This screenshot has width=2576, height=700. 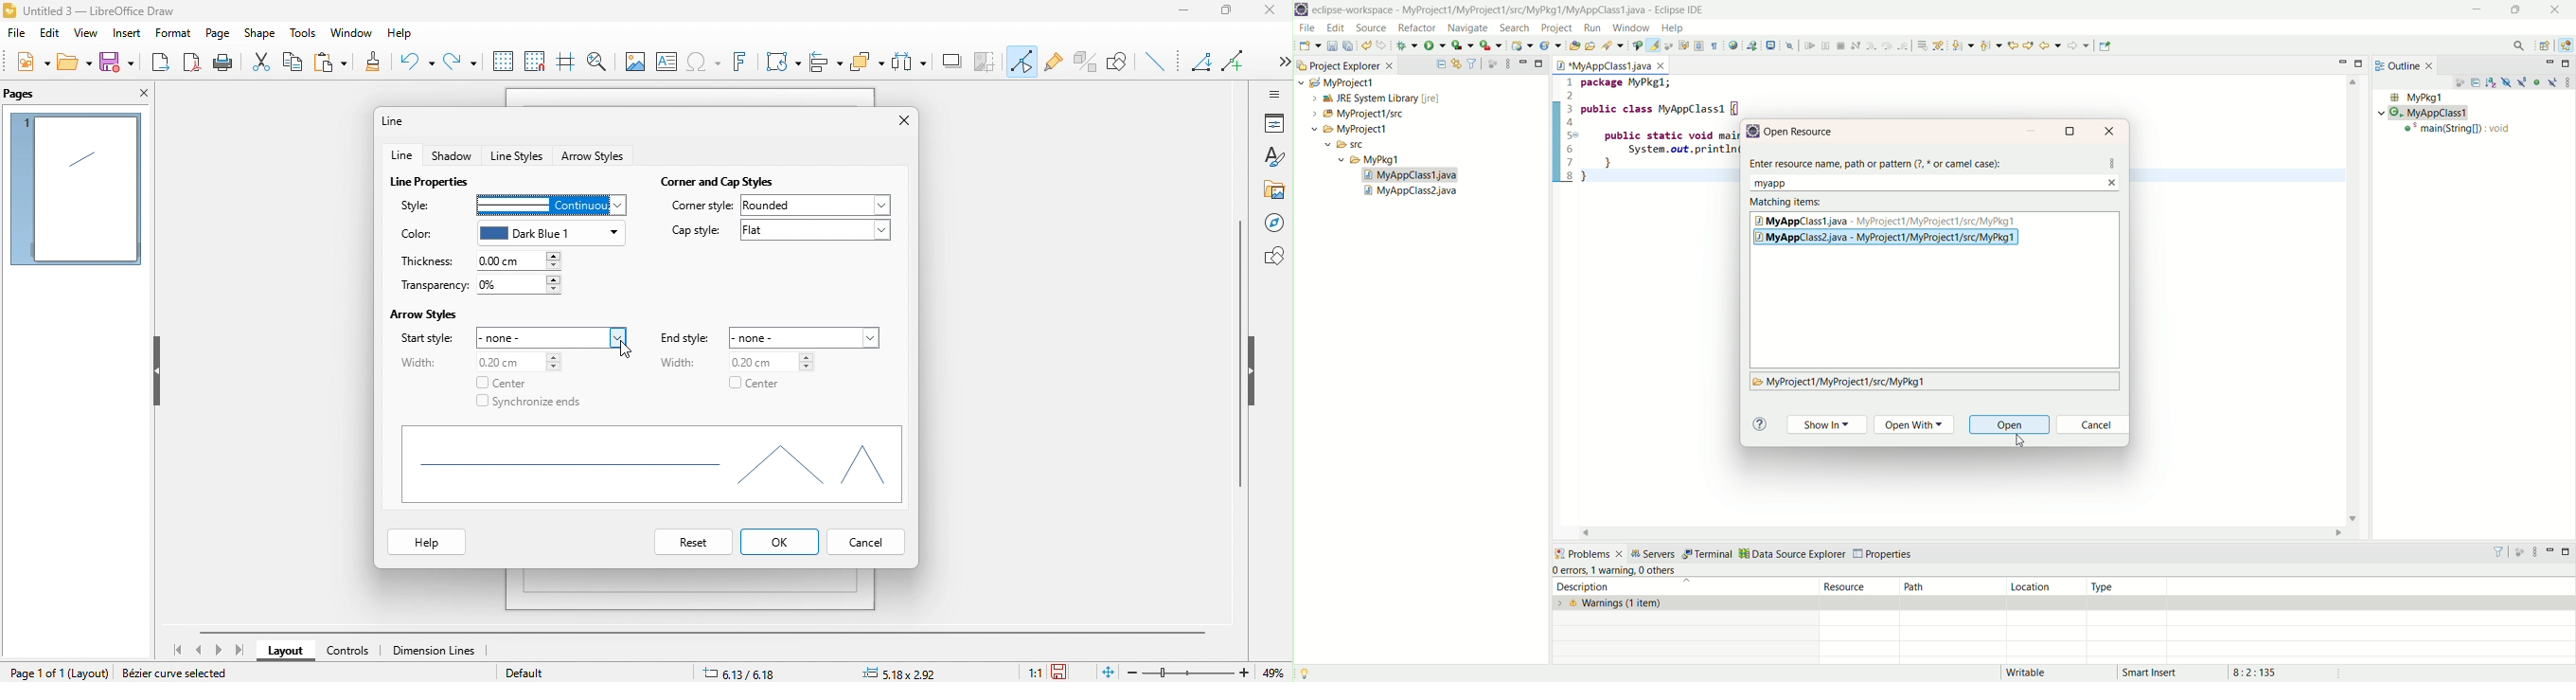 I want to click on helpline while moving, so click(x=564, y=63).